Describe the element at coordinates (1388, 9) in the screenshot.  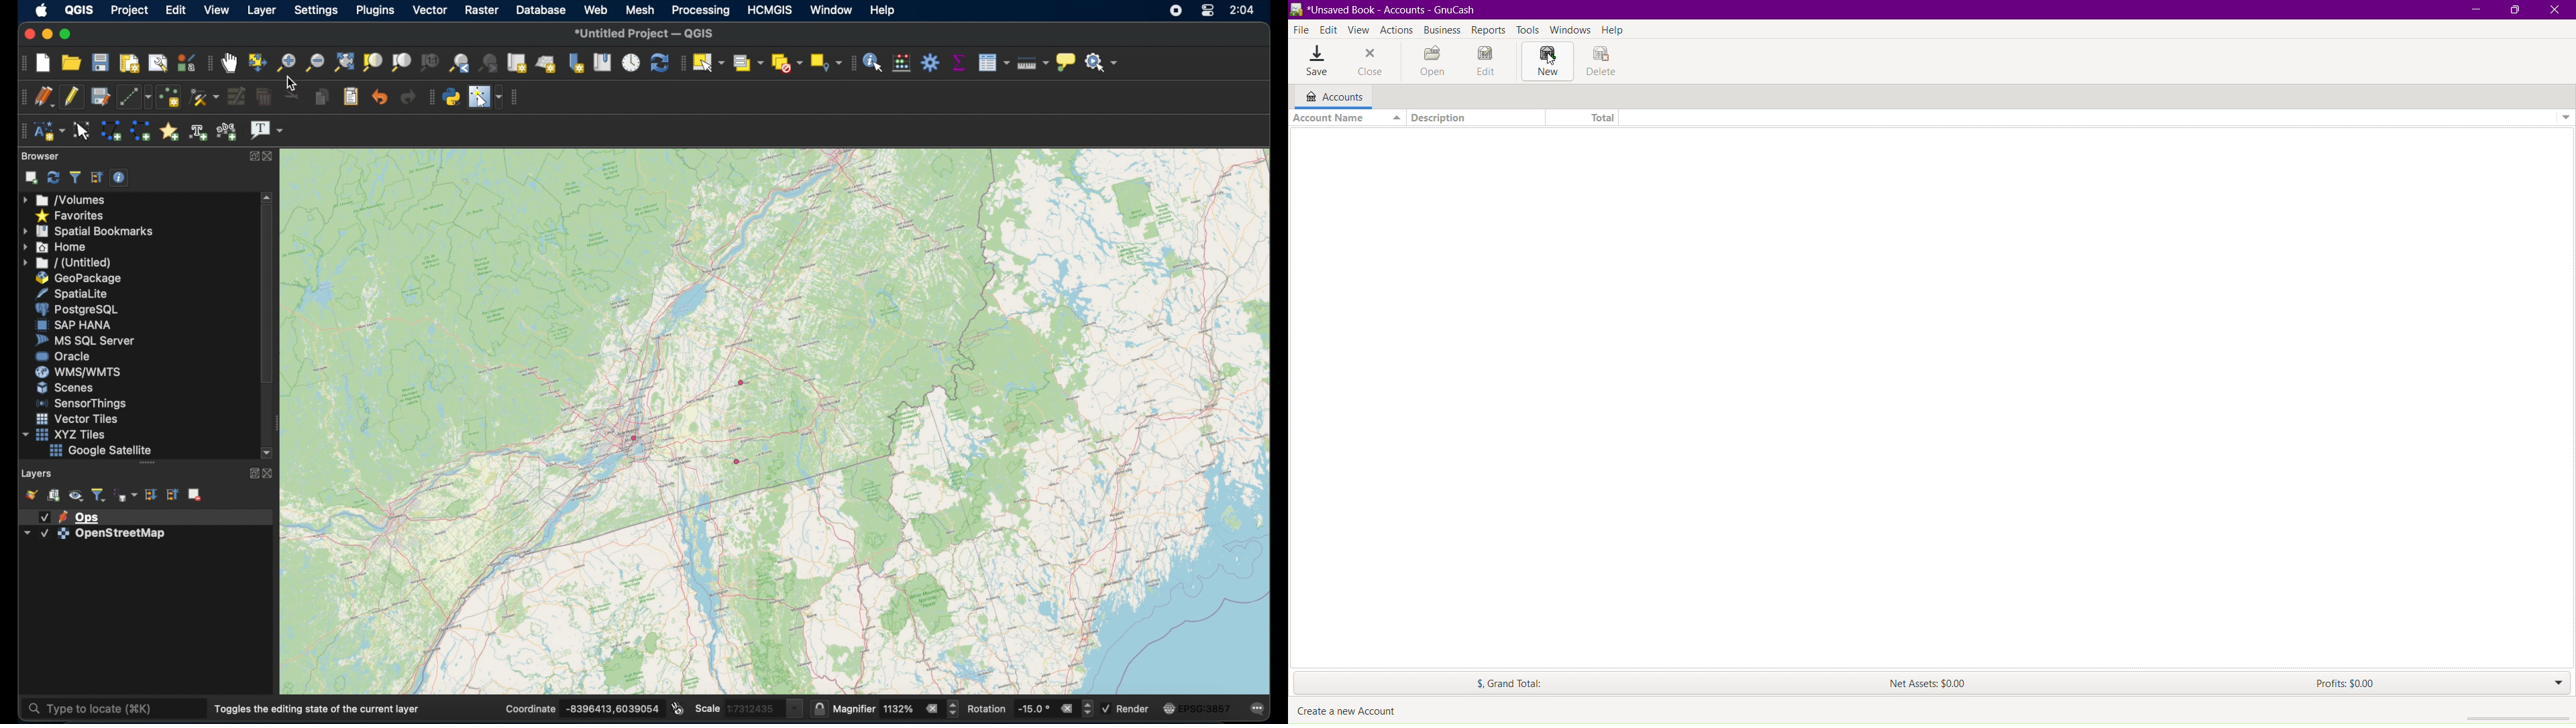
I see `BR *Unsaved Book - Accounts - GnuCash` at that location.